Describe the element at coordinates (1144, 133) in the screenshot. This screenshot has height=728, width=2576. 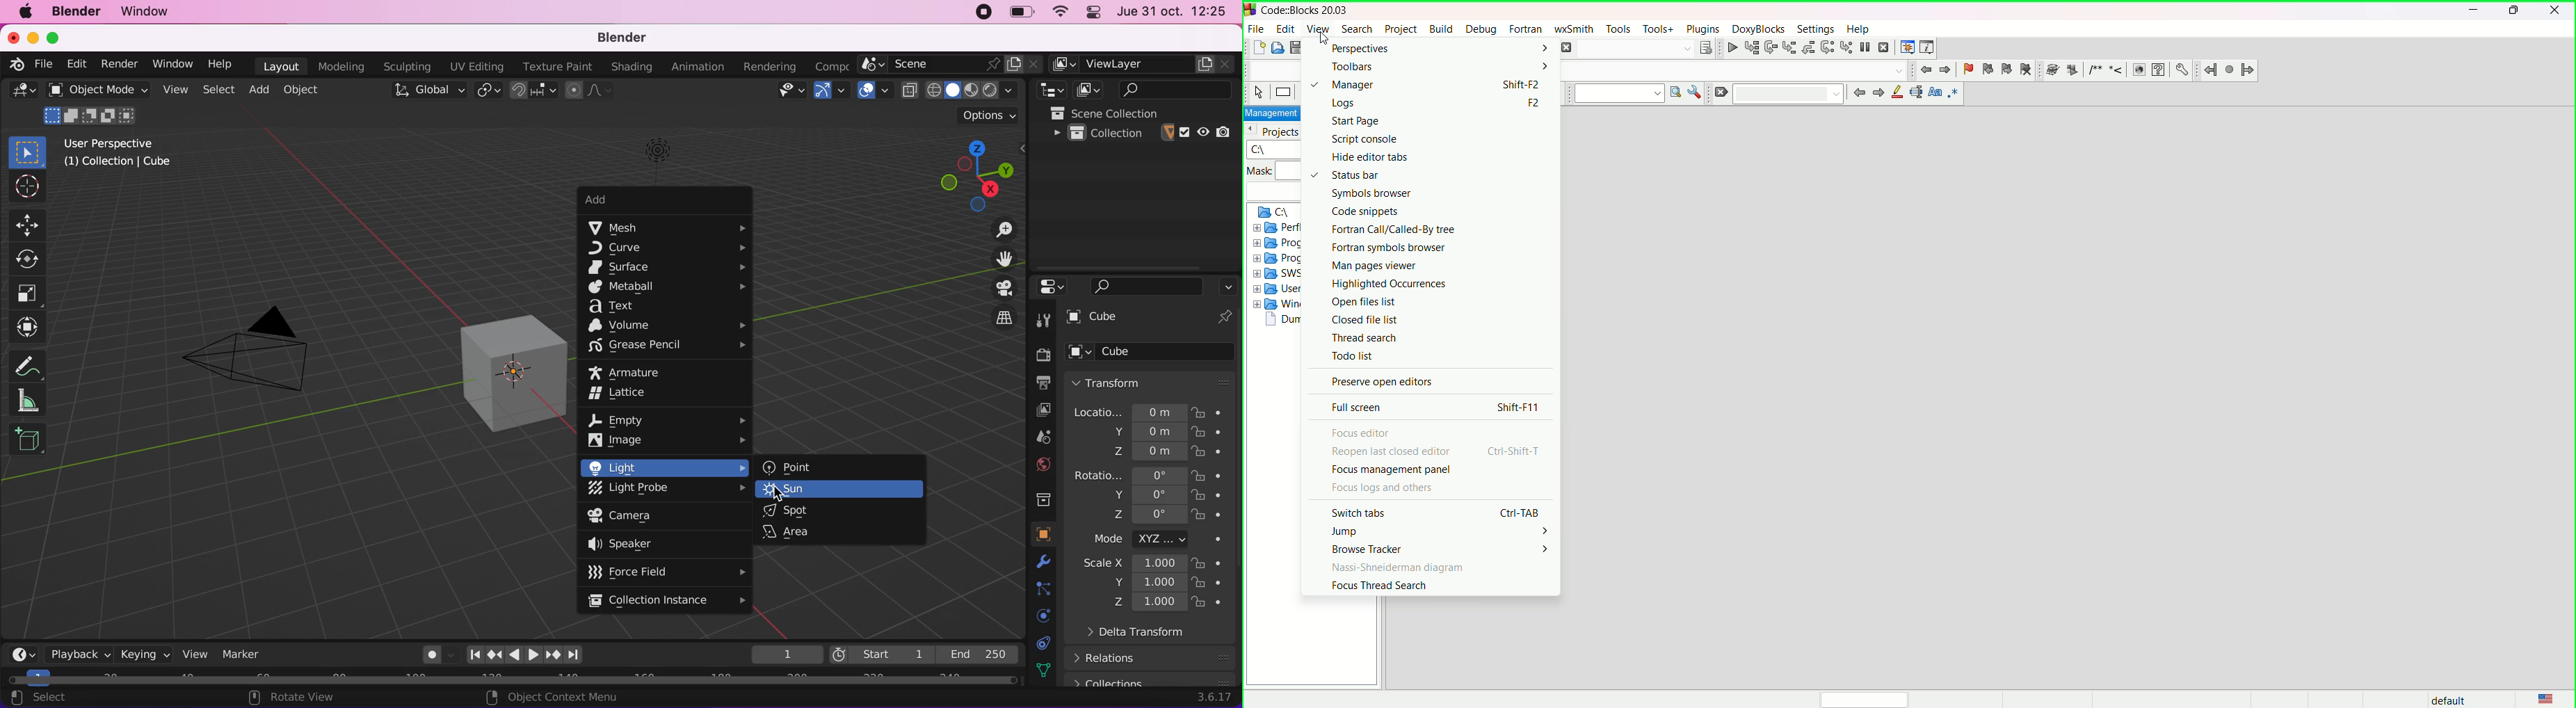
I see `collection` at that location.